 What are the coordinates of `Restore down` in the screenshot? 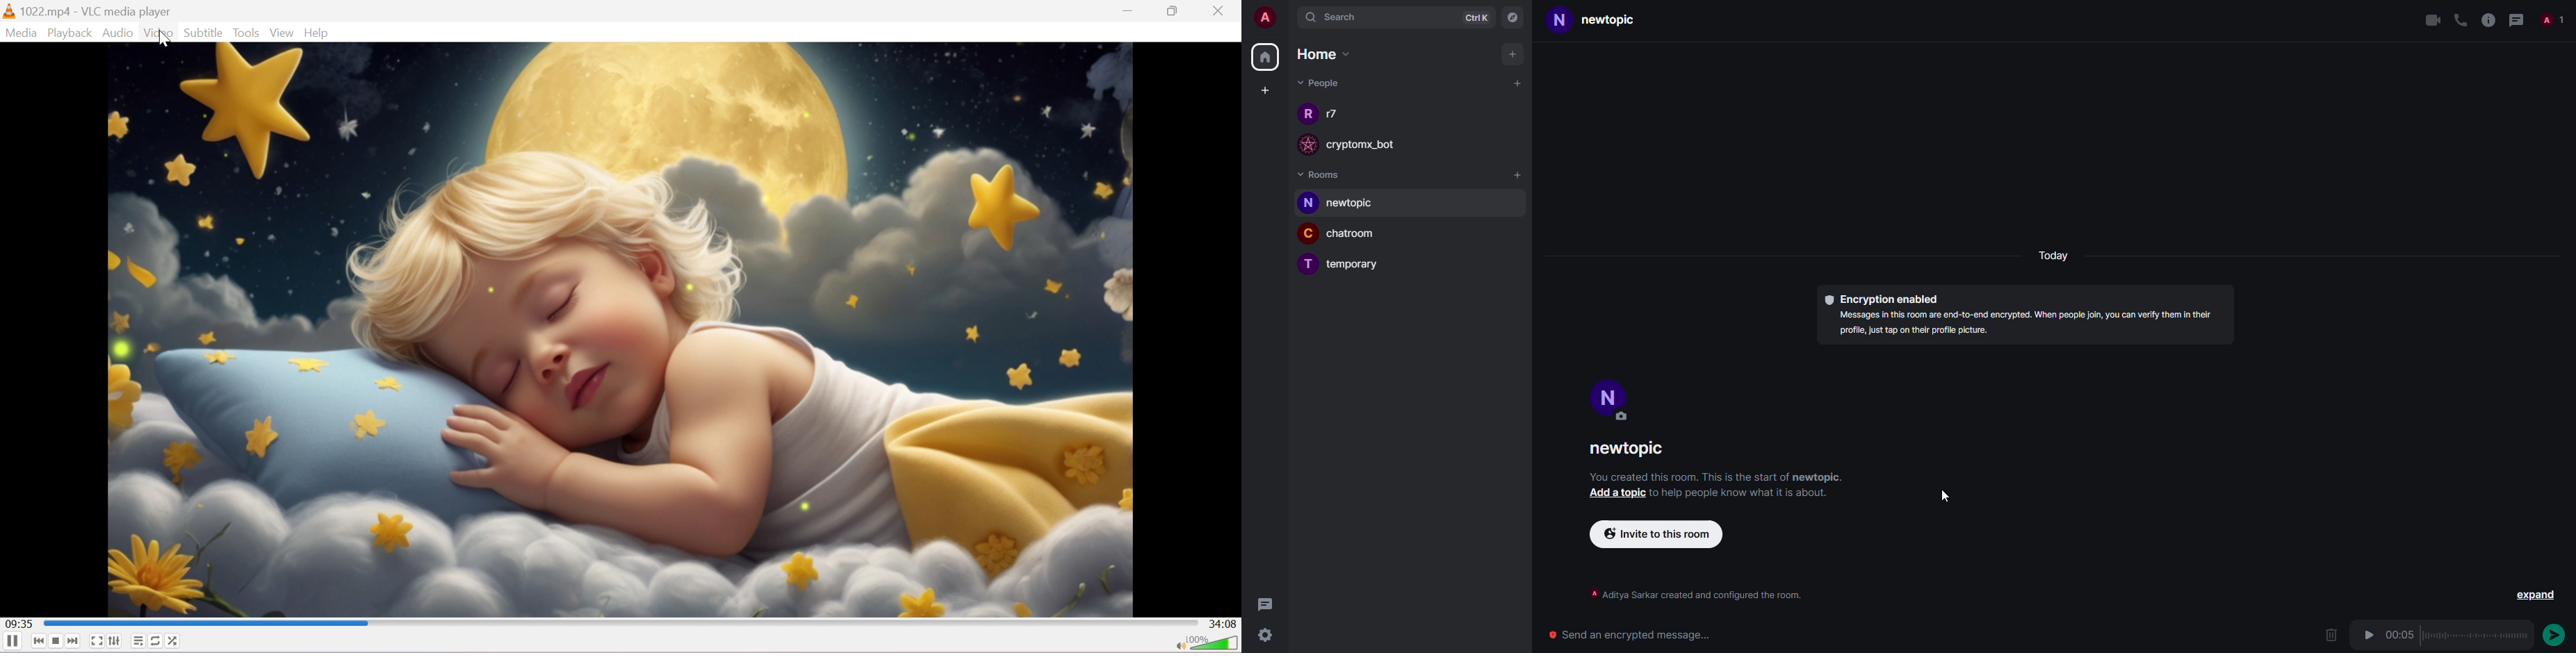 It's located at (1175, 14).